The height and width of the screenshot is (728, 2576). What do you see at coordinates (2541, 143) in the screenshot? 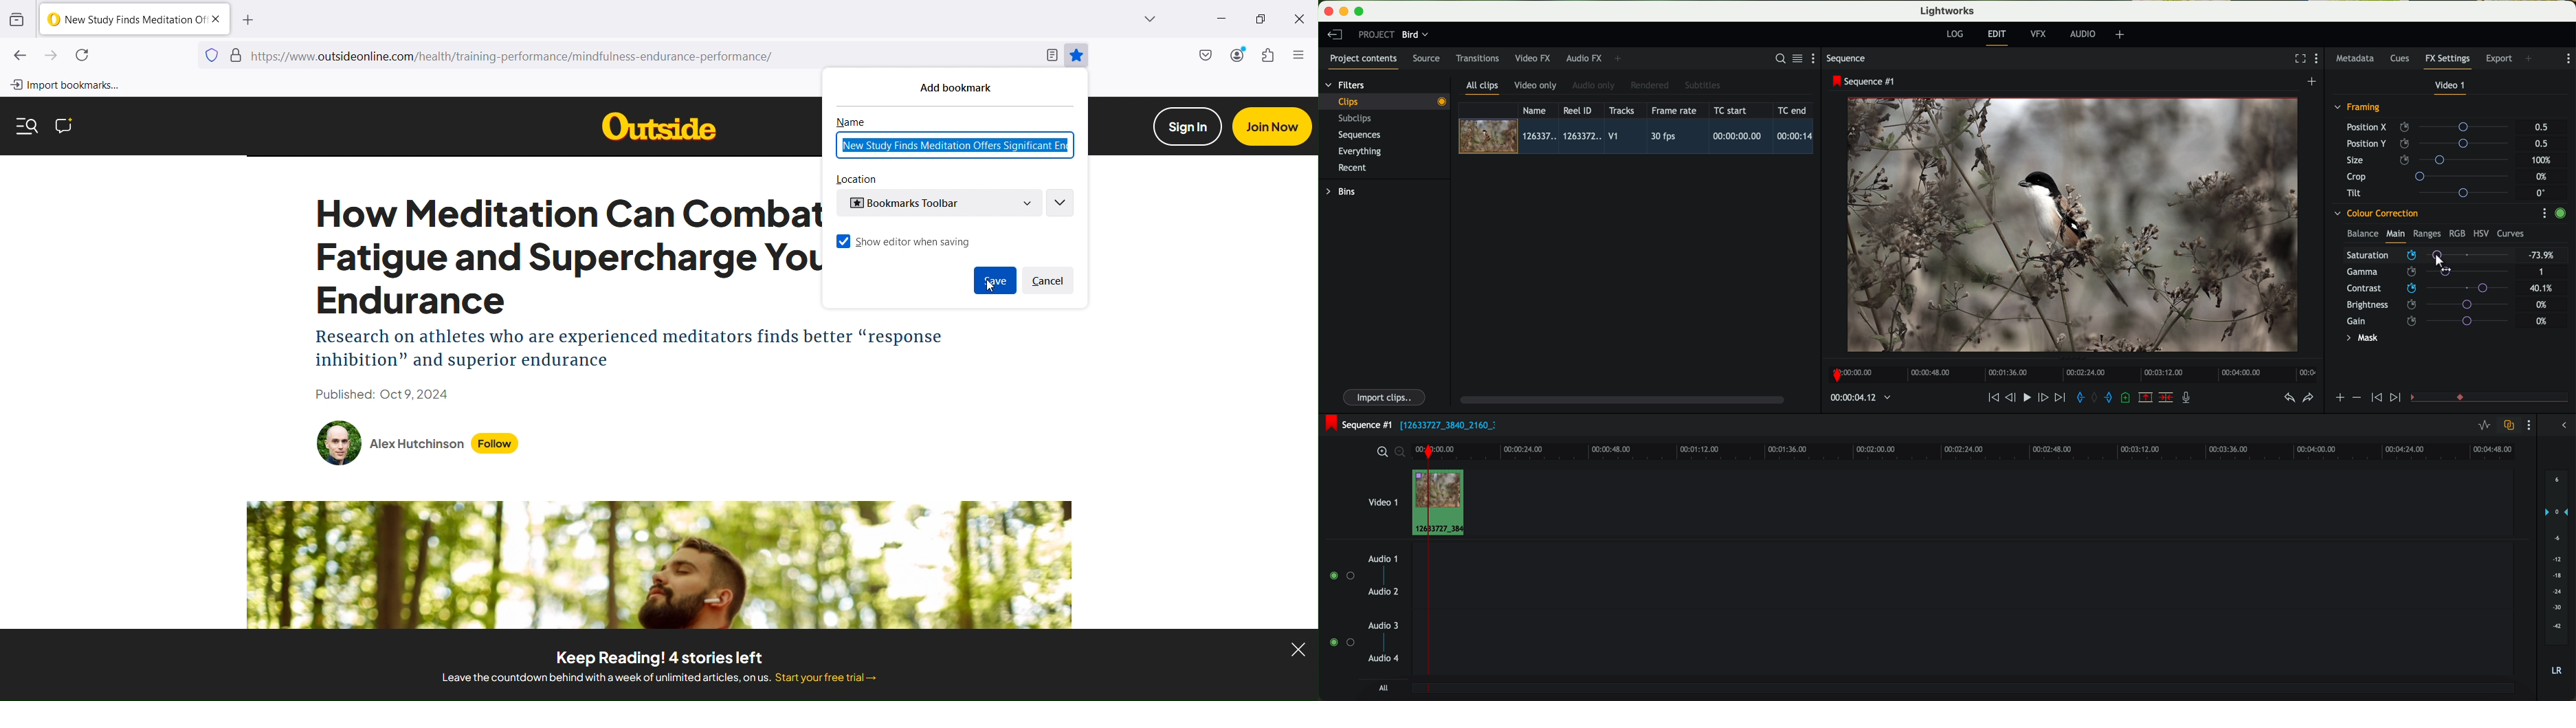
I see `0.5` at bounding box center [2541, 143].